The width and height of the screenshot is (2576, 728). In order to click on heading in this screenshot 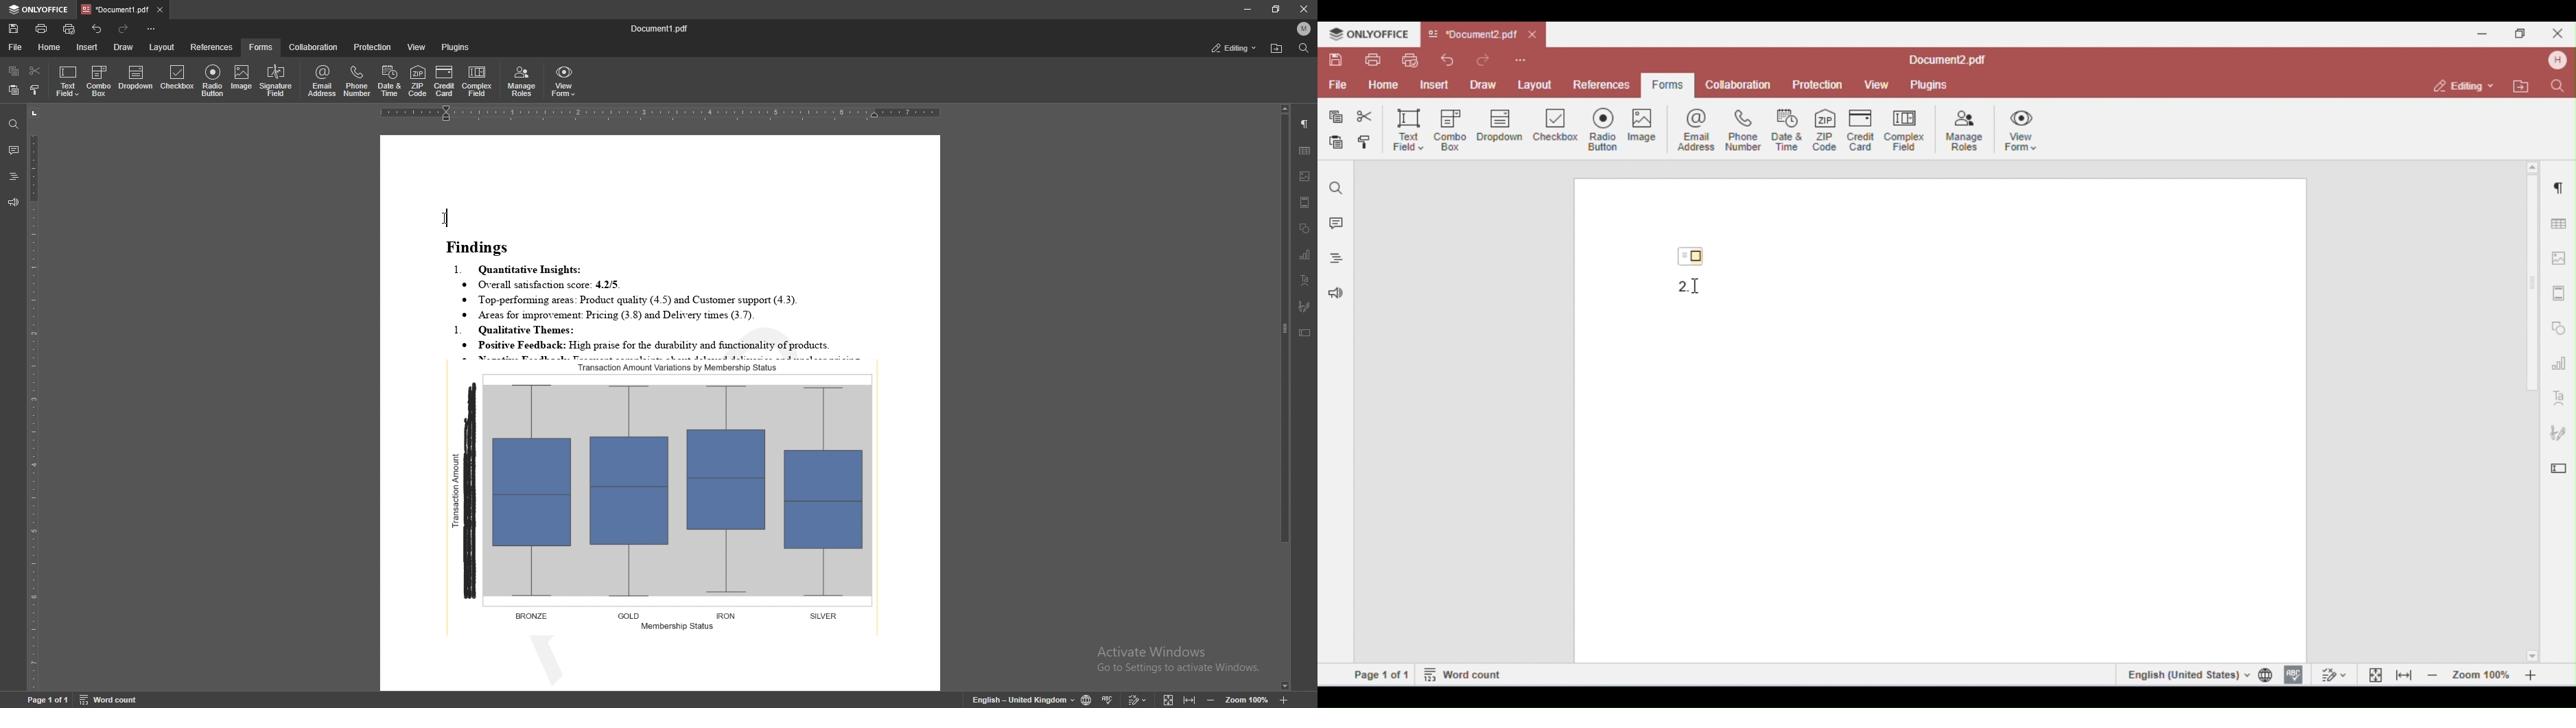, I will do `click(14, 177)`.